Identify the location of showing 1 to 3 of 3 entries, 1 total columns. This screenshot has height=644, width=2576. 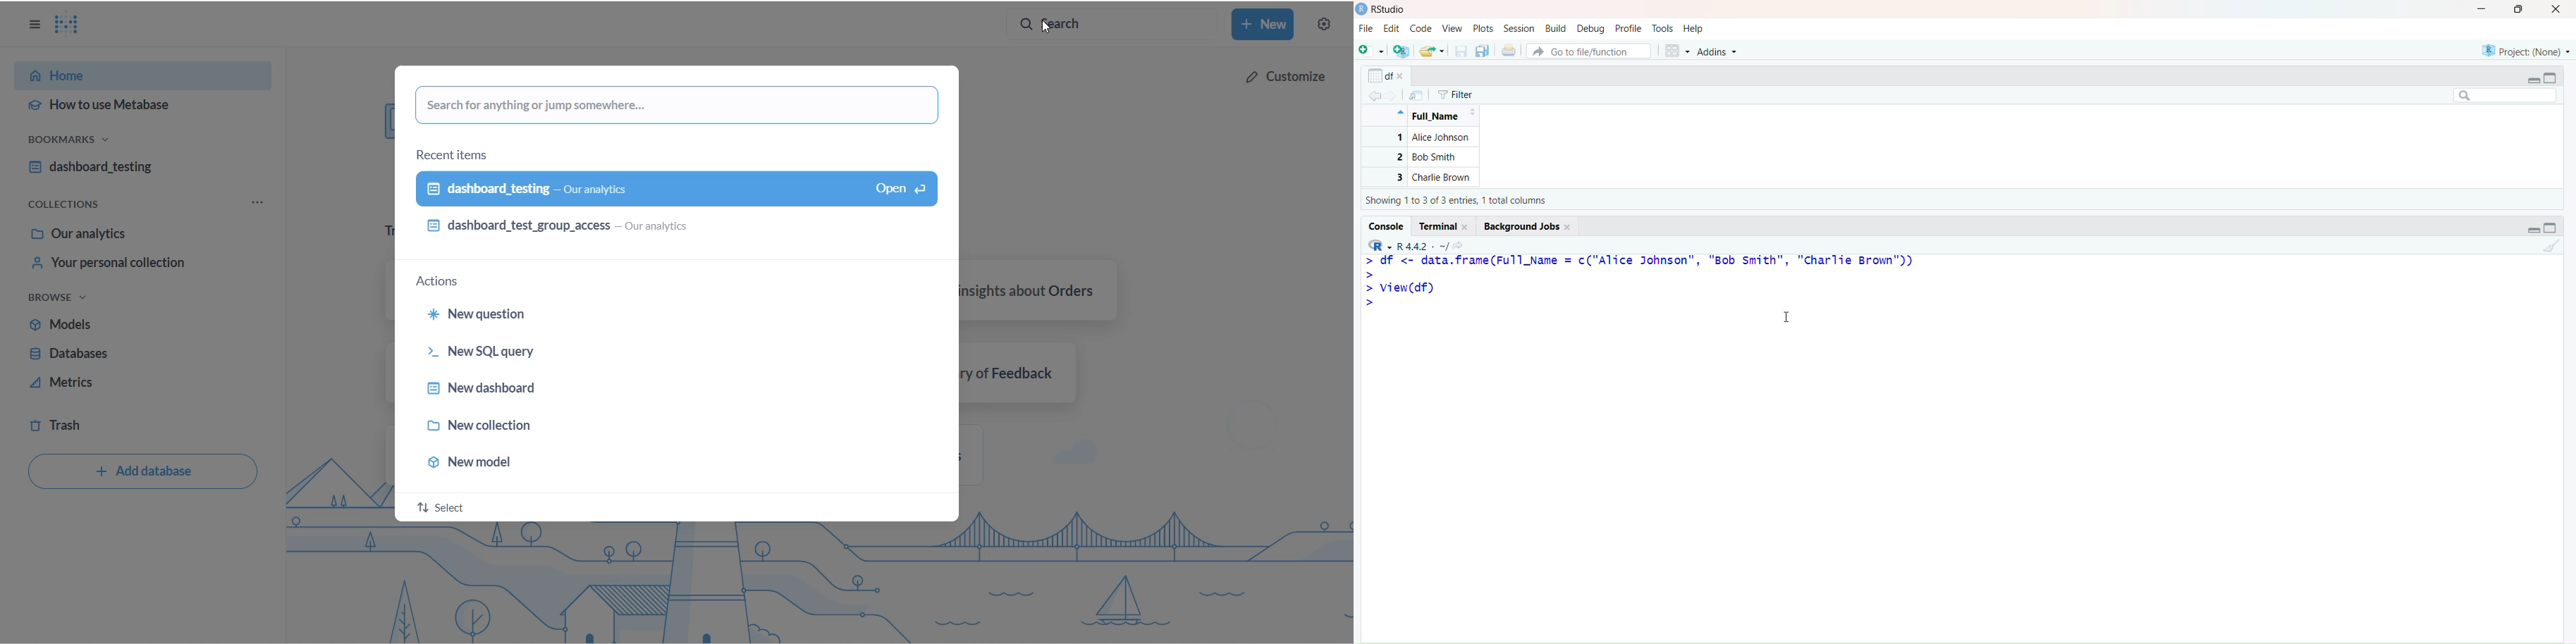
(1461, 202).